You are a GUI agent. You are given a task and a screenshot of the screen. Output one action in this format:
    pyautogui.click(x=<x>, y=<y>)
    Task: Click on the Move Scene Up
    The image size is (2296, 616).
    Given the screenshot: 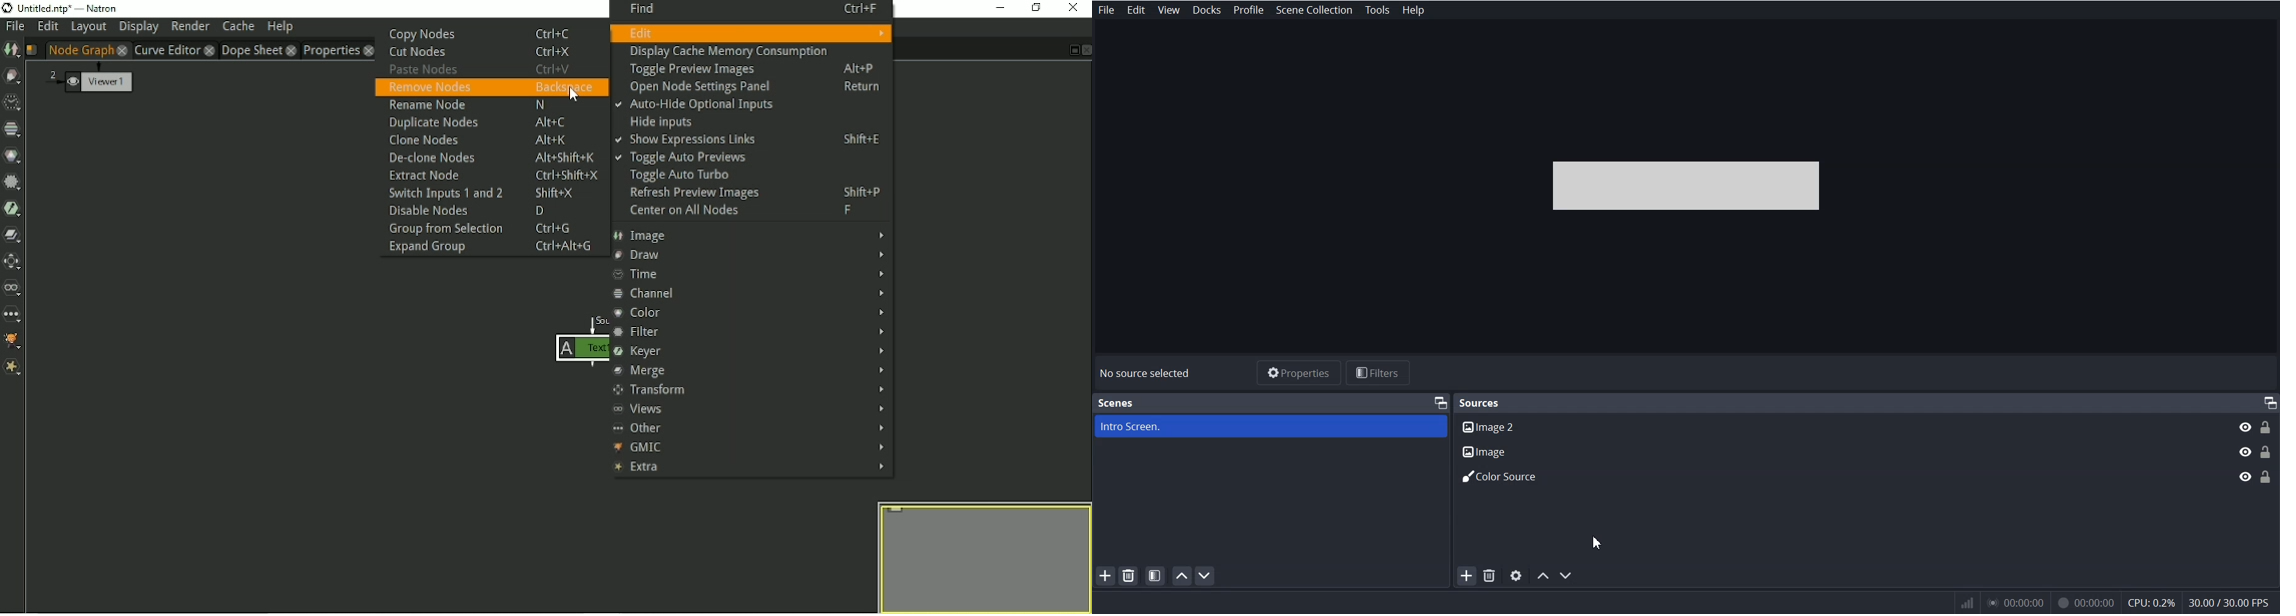 What is the action you would take?
    pyautogui.click(x=1182, y=576)
    